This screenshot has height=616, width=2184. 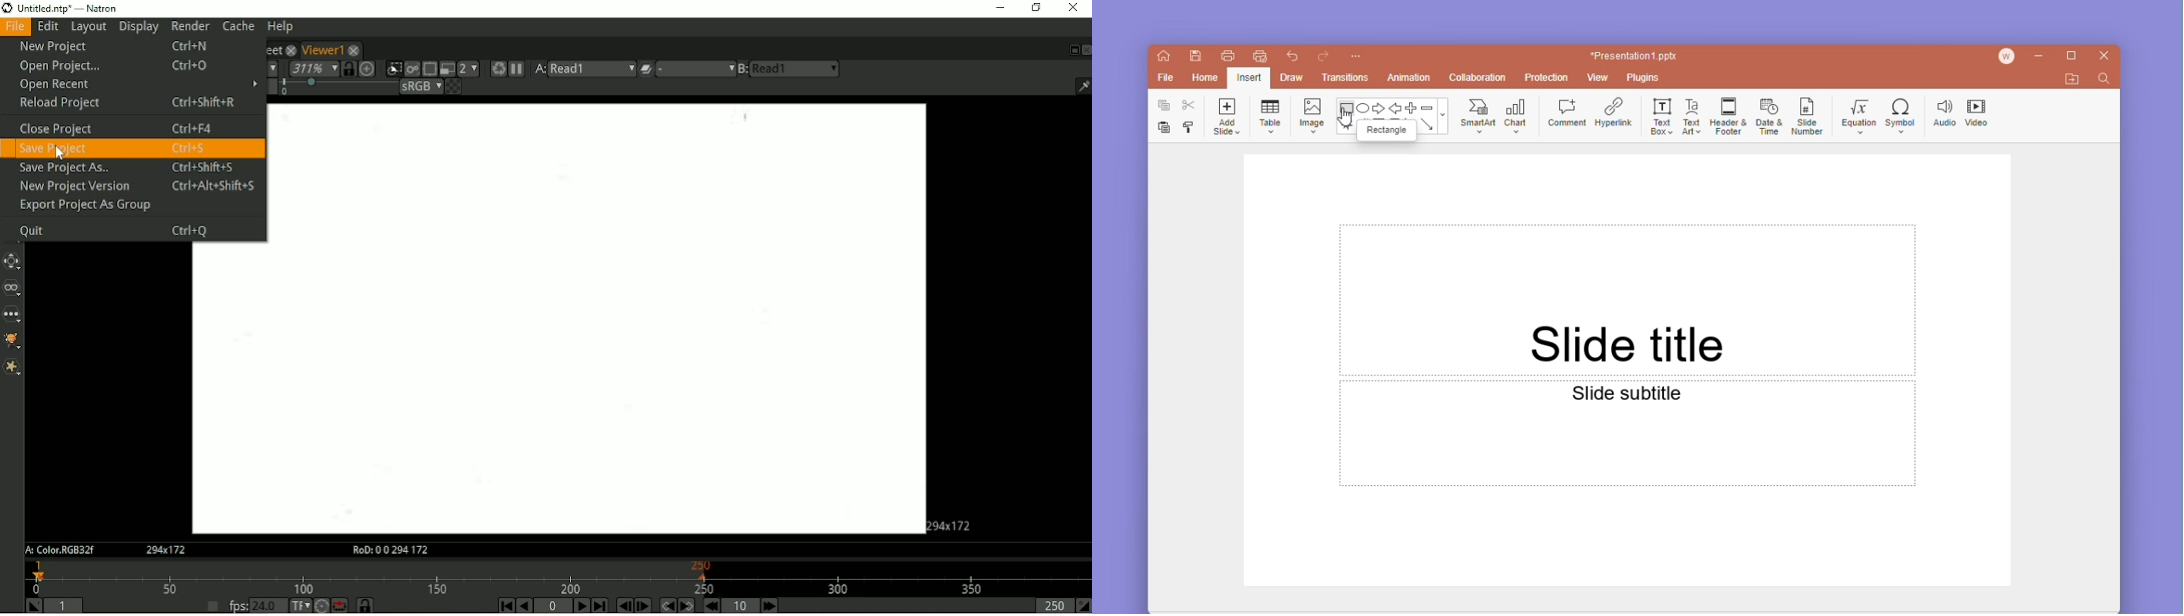 What do you see at coordinates (1073, 8) in the screenshot?
I see `Close` at bounding box center [1073, 8].